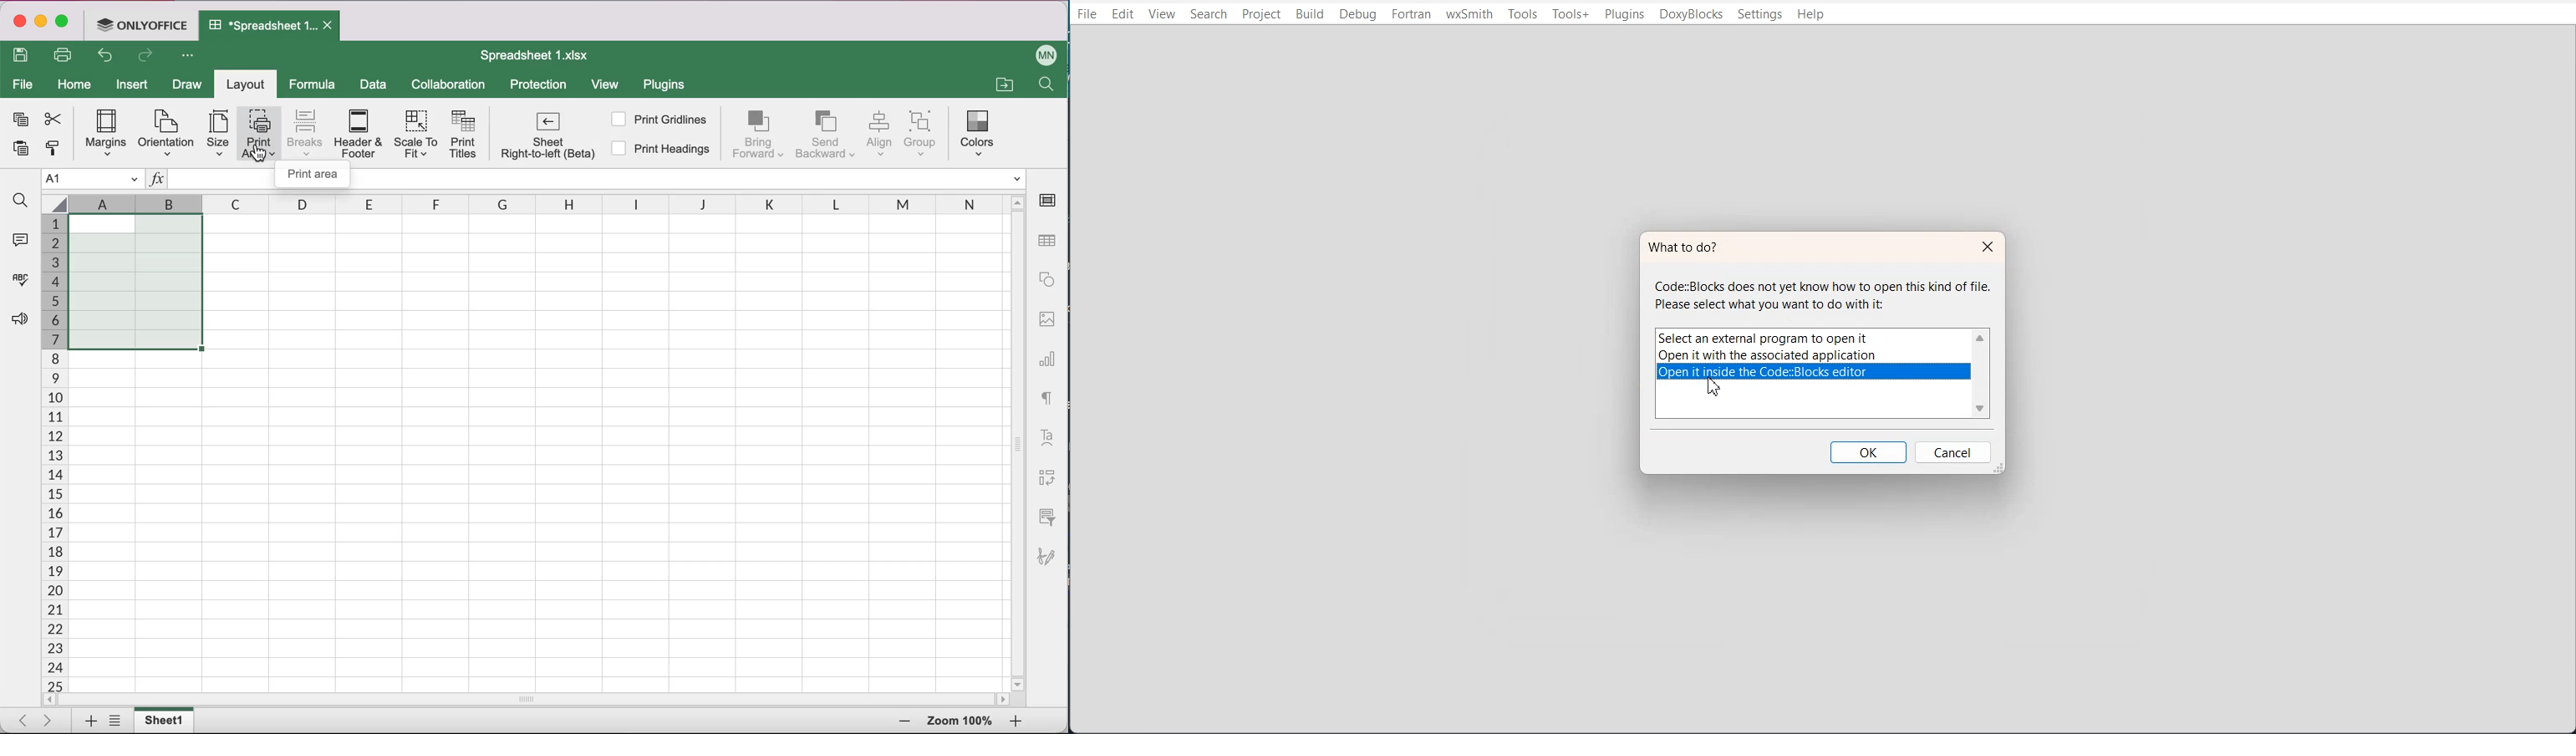 Image resolution: width=2576 pixels, height=756 pixels. What do you see at coordinates (1164, 13) in the screenshot?
I see `View` at bounding box center [1164, 13].